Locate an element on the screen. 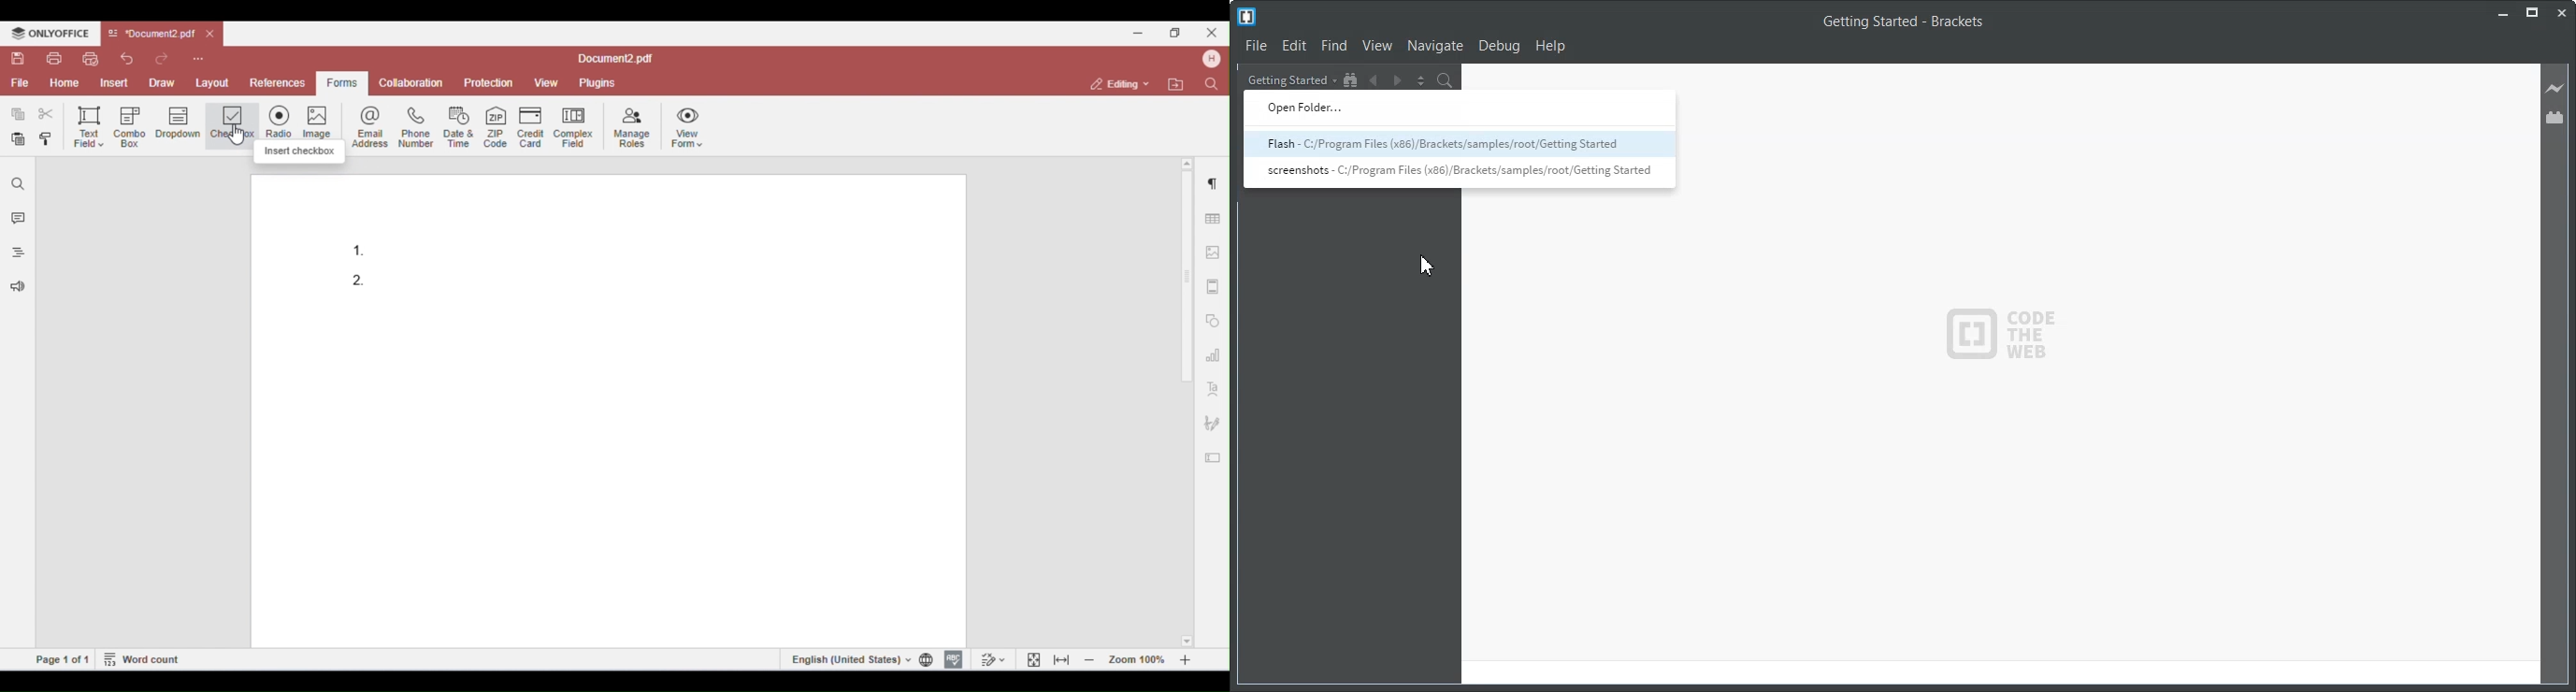 The image size is (2576, 700). File is located at coordinates (1257, 46).